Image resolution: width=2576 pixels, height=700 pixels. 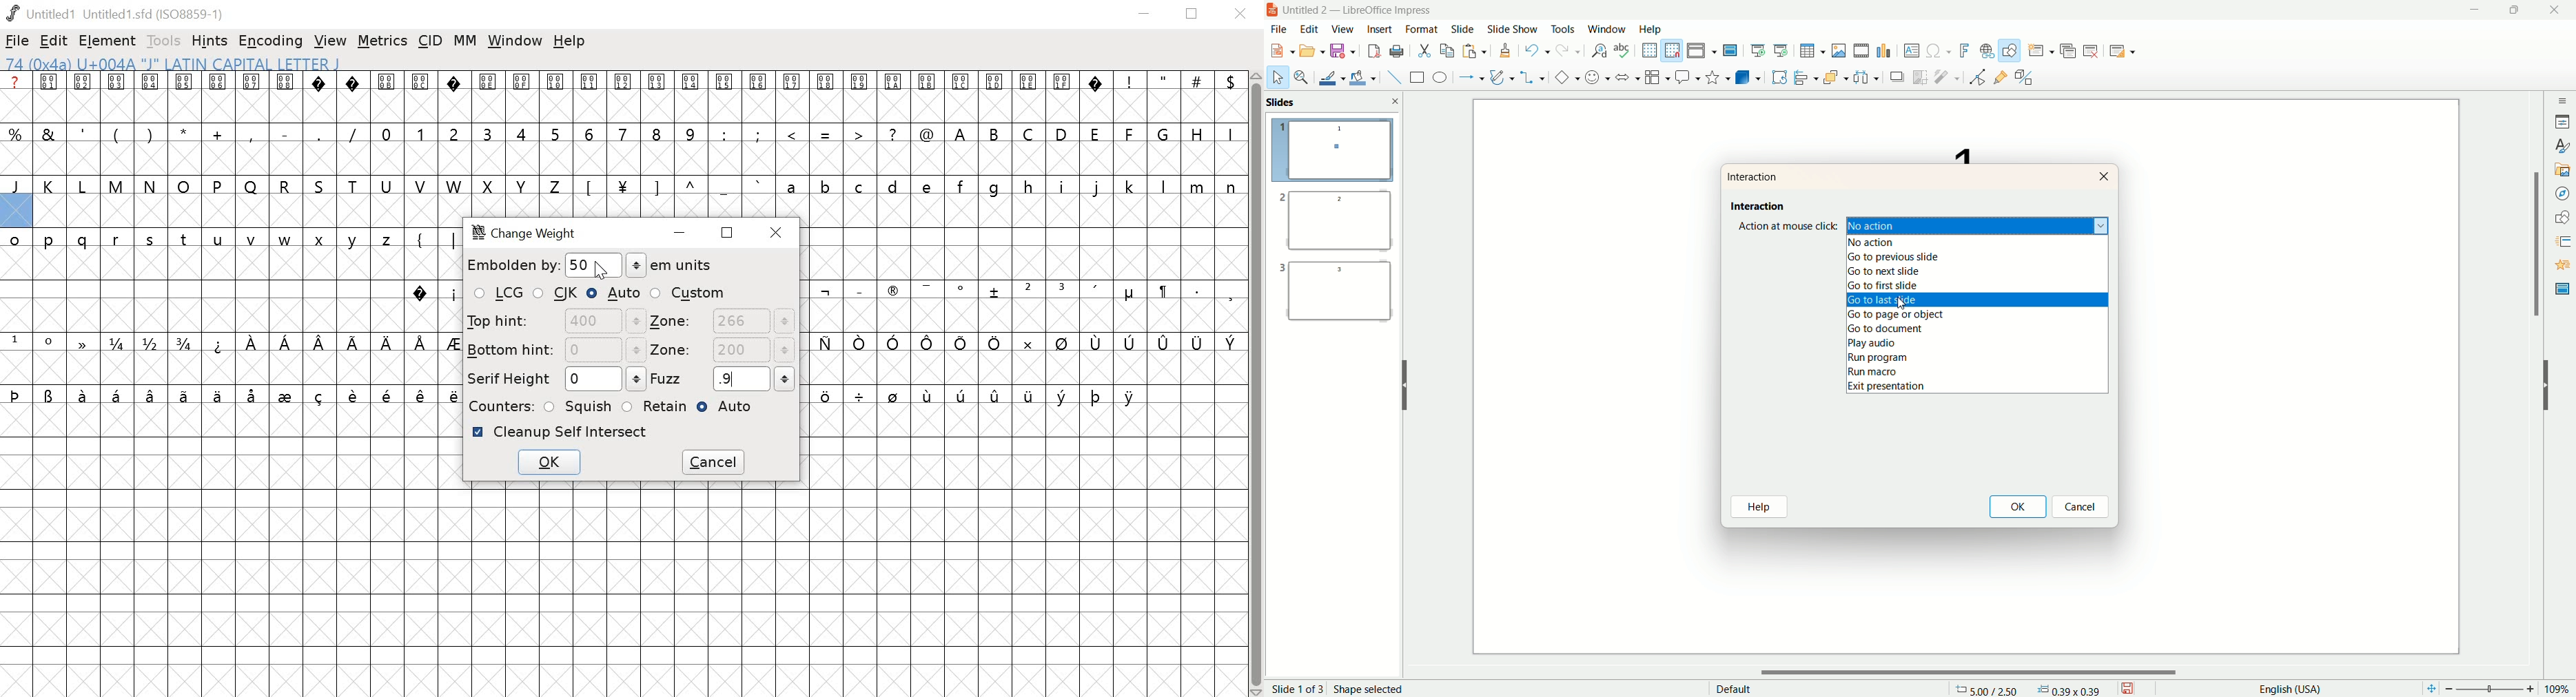 What do you see at coordinates (1861, 51) in the screenshot?
I see `insert audio or video` at bounding box center [1861, 51].